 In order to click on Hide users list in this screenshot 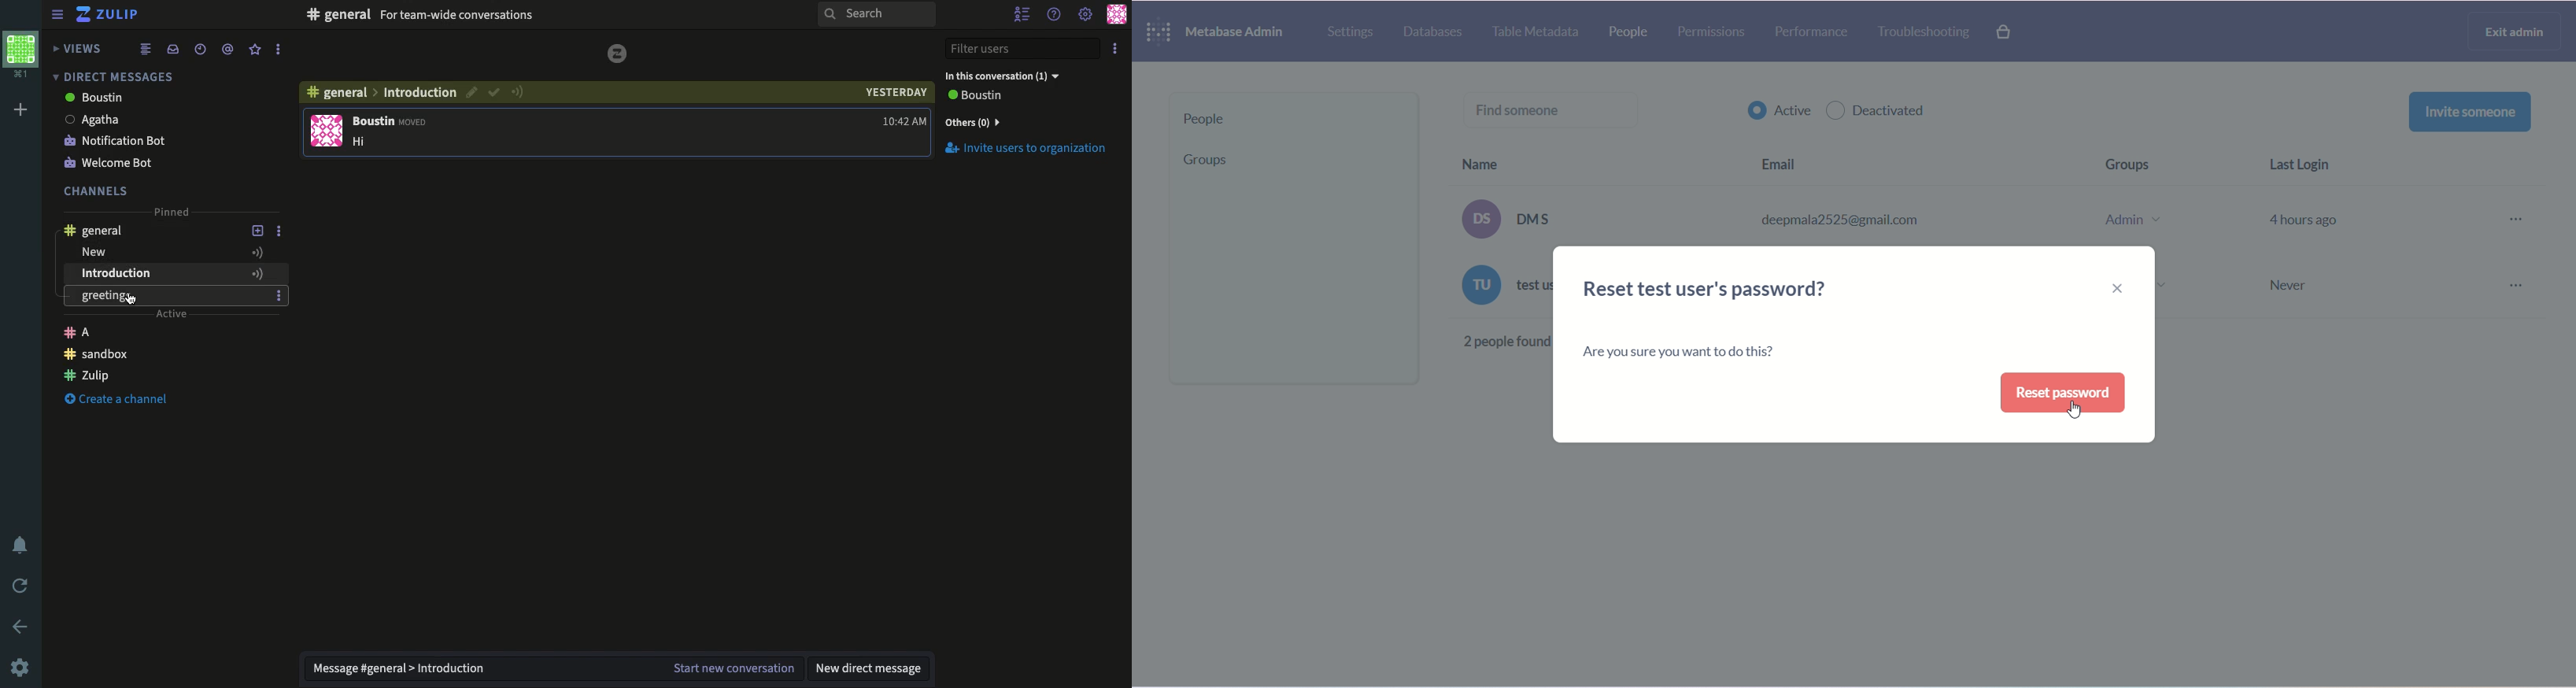, I will do `click(1024, 16)`.